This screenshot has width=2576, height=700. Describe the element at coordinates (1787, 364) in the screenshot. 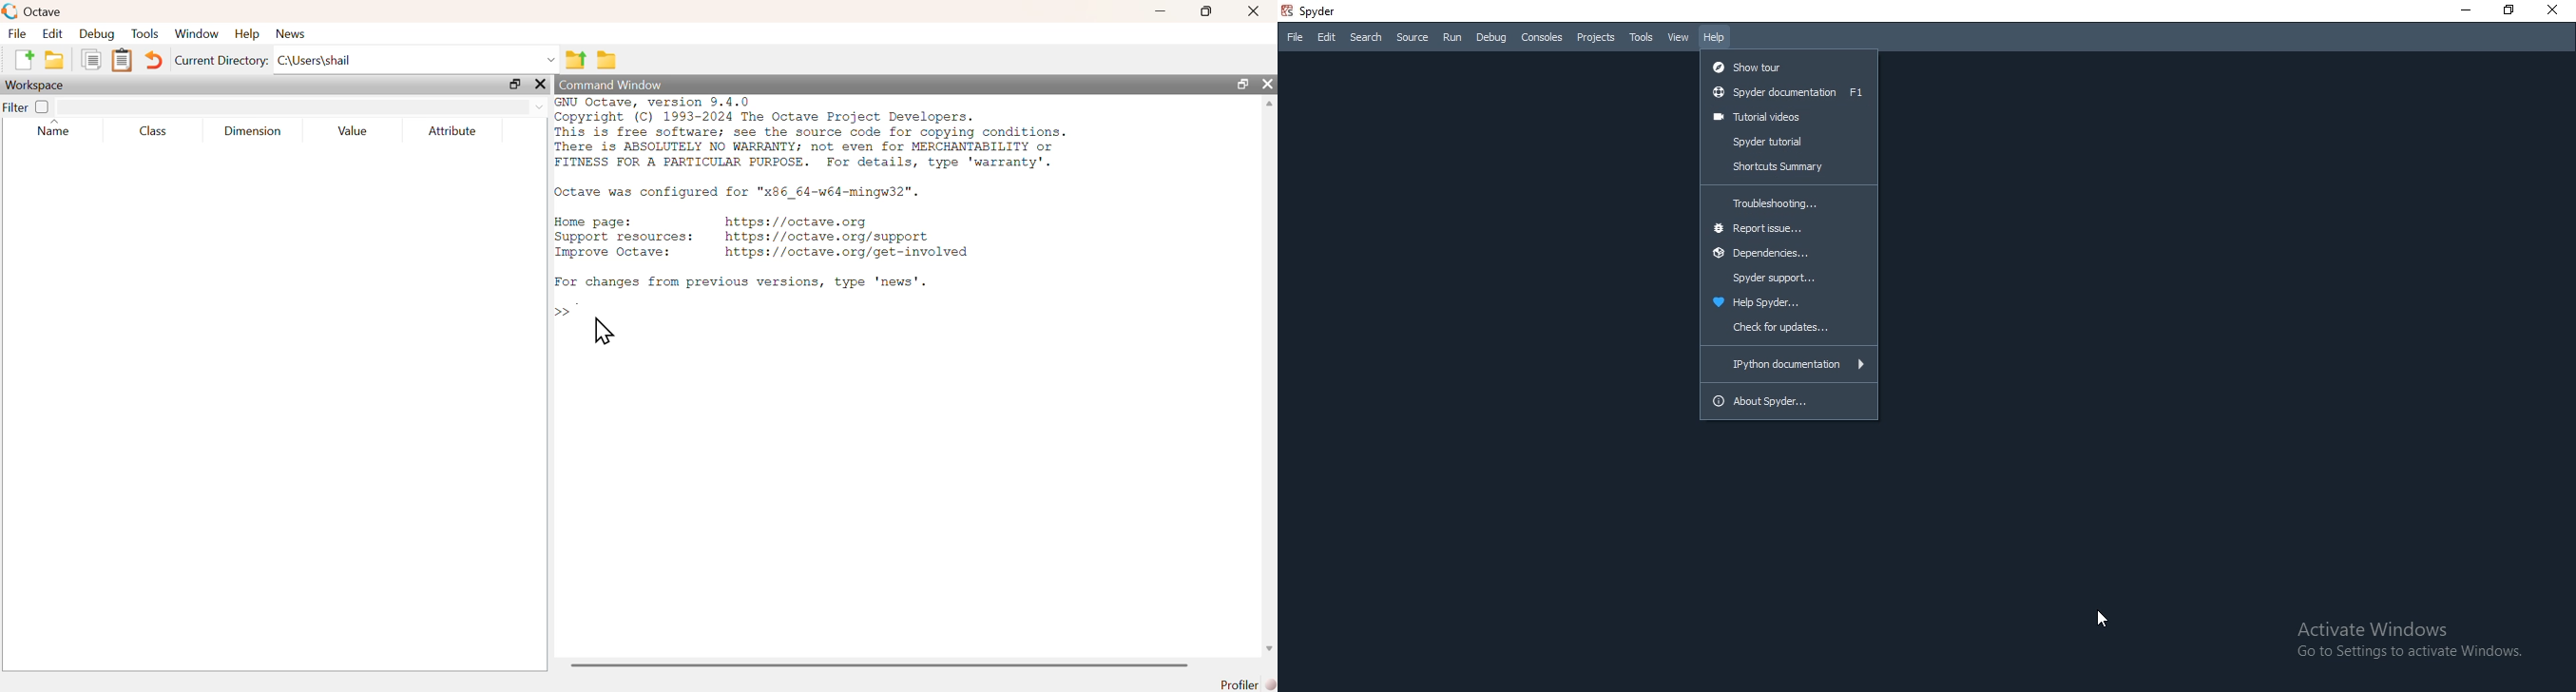

I see `Ipython documentation` at that location.